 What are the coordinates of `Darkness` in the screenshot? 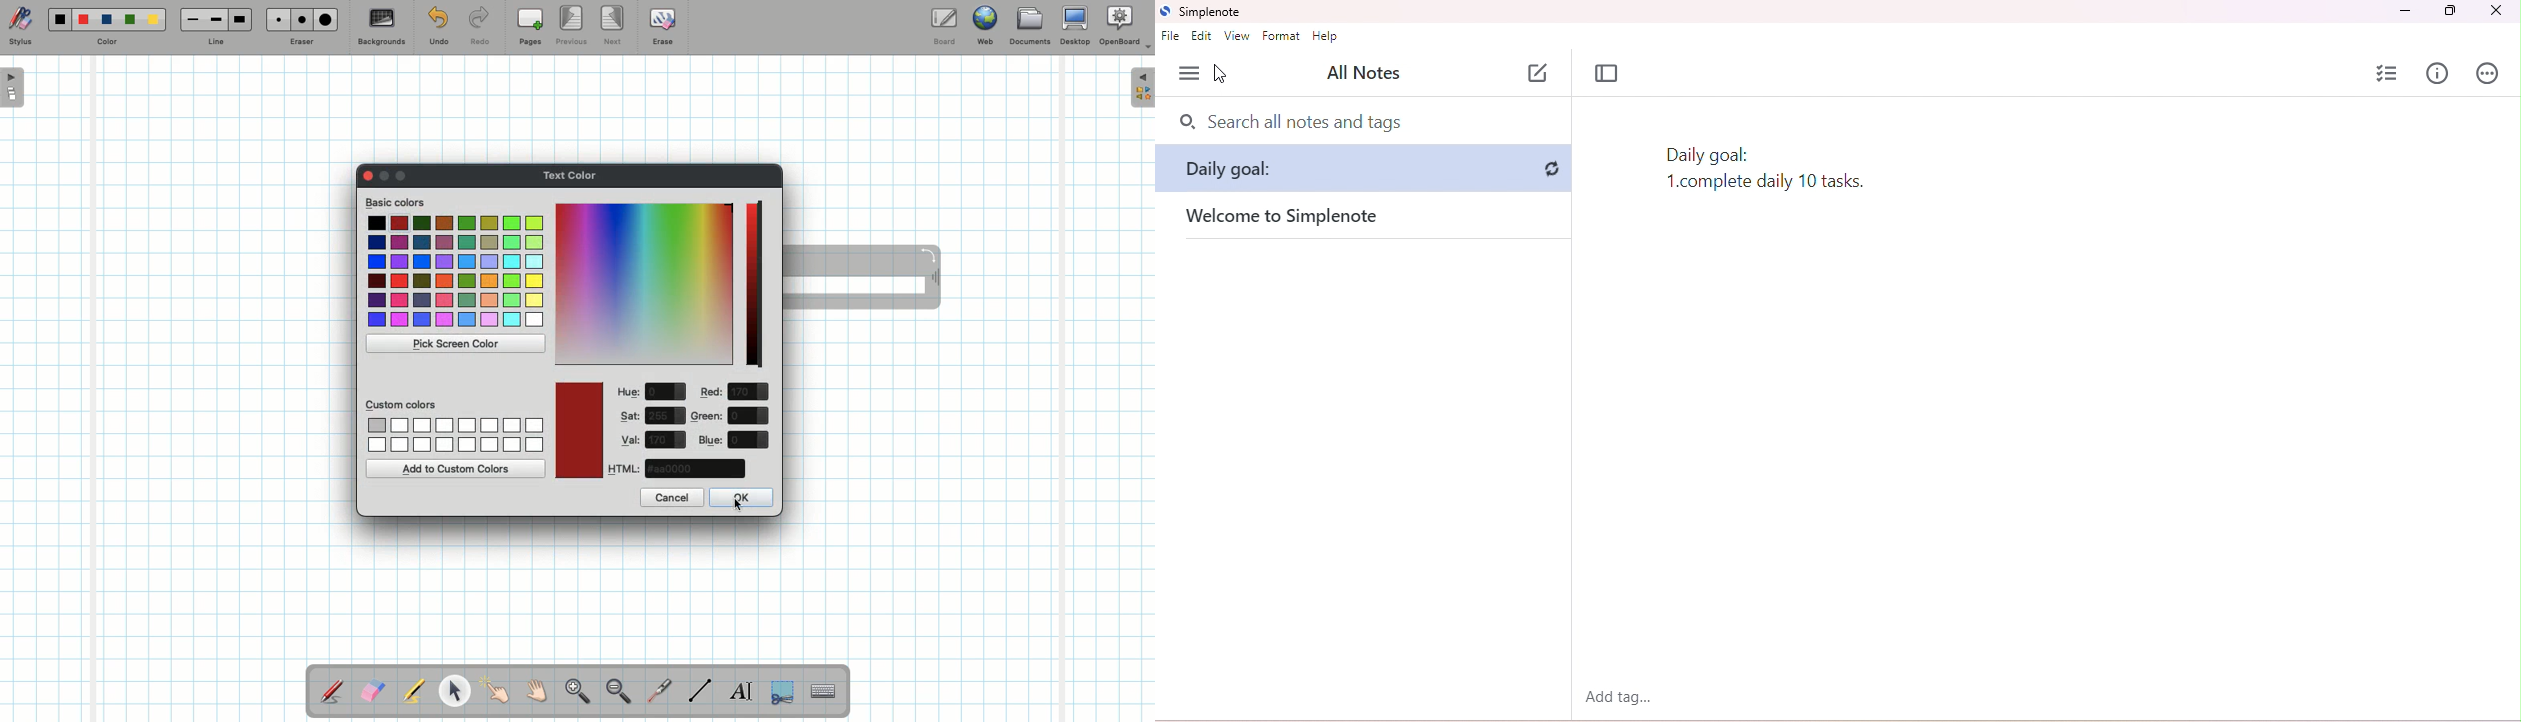 It's located at (758, 286).